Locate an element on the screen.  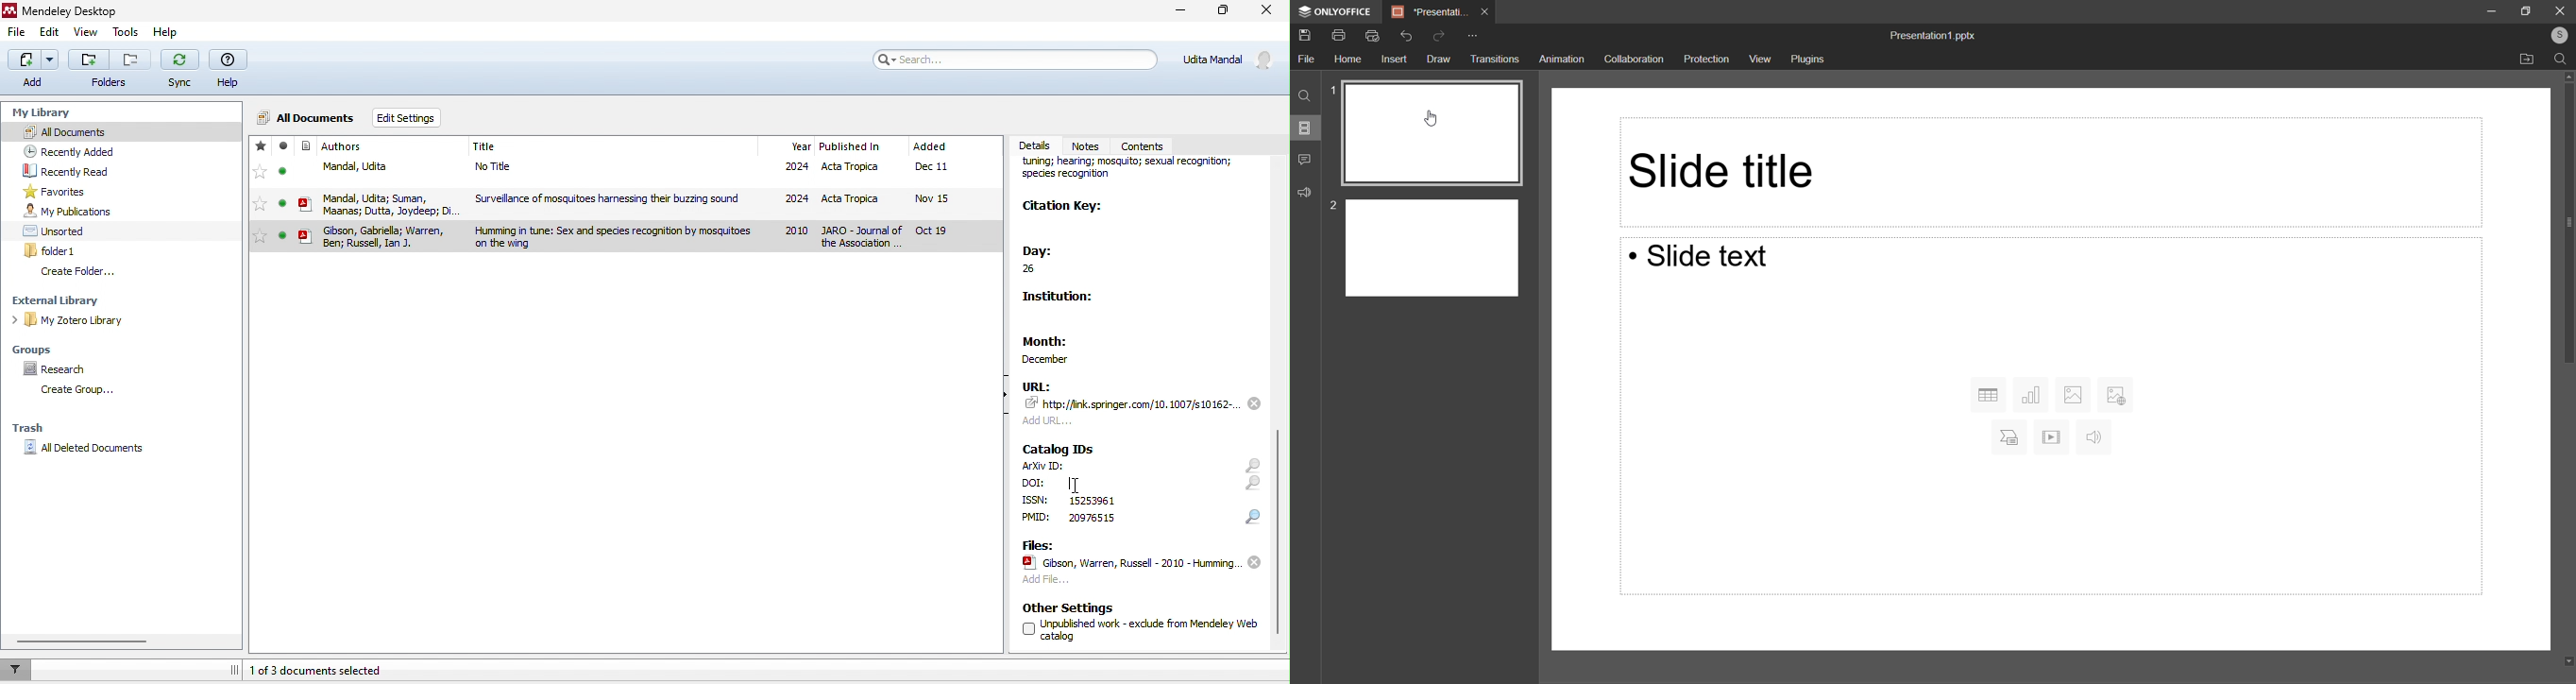
view is located at coordinates (86, 34).